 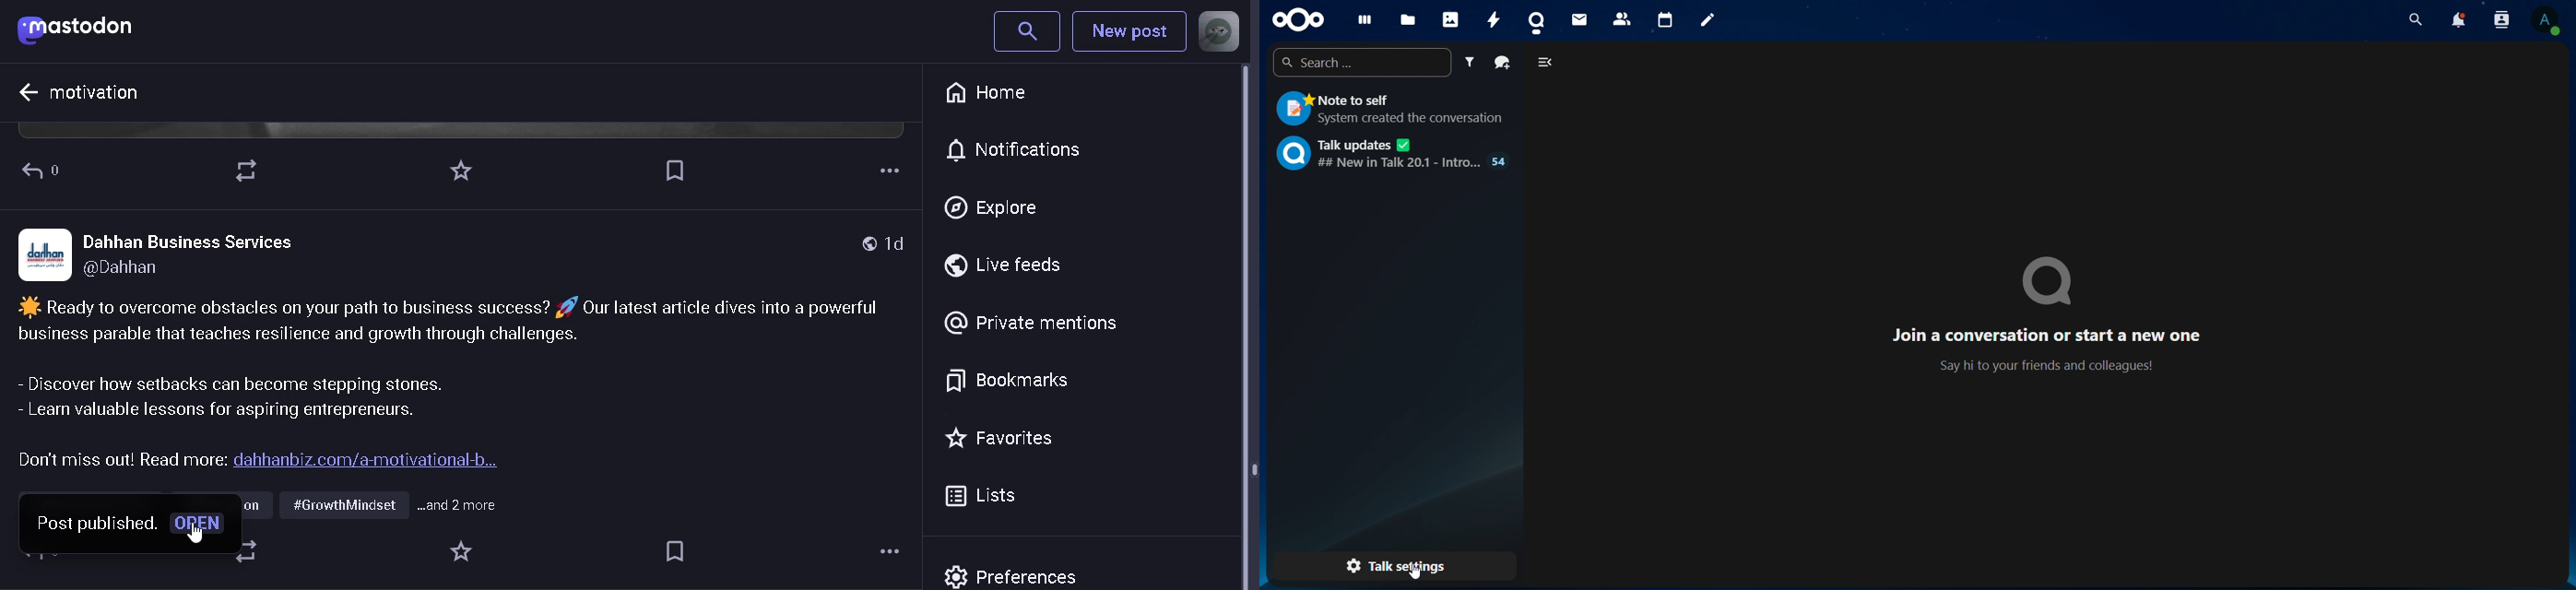 What do you see at coordinates (465, 506) in the screenshot?
I see `...and 2 more` at bounding box center [465, 506].